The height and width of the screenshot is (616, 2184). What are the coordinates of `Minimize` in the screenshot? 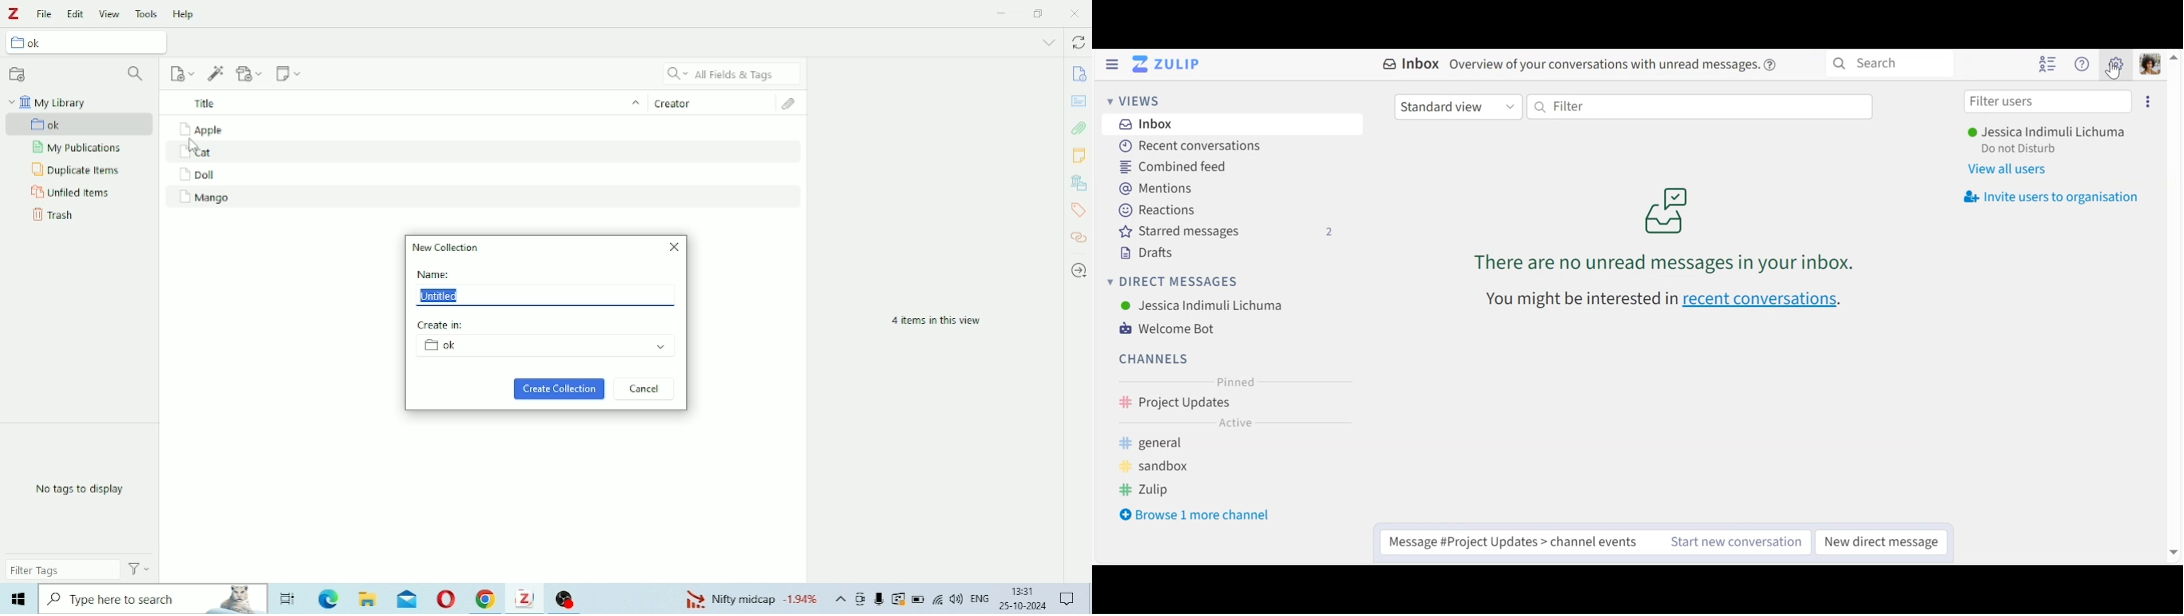 It's located at (1003, 12).